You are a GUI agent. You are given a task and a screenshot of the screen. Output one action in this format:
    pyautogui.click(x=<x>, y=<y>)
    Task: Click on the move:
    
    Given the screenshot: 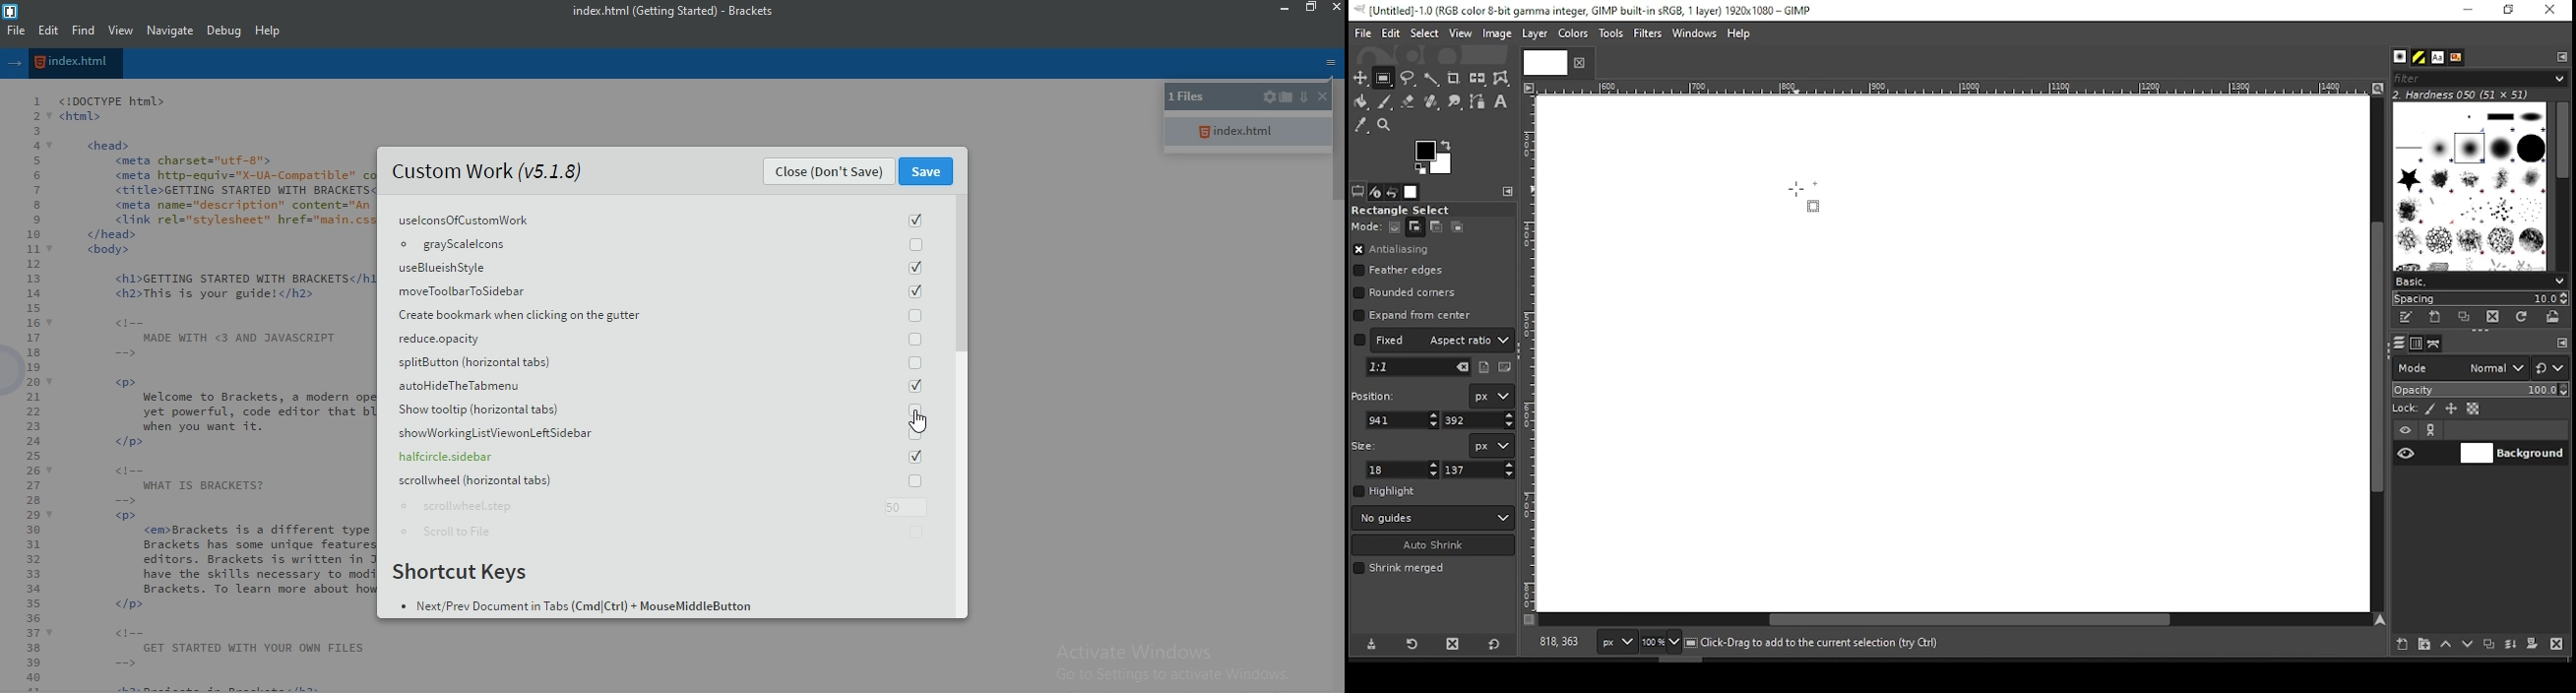 What is the action you would take?
    pyautogui.click(x=1366, y=226)
    